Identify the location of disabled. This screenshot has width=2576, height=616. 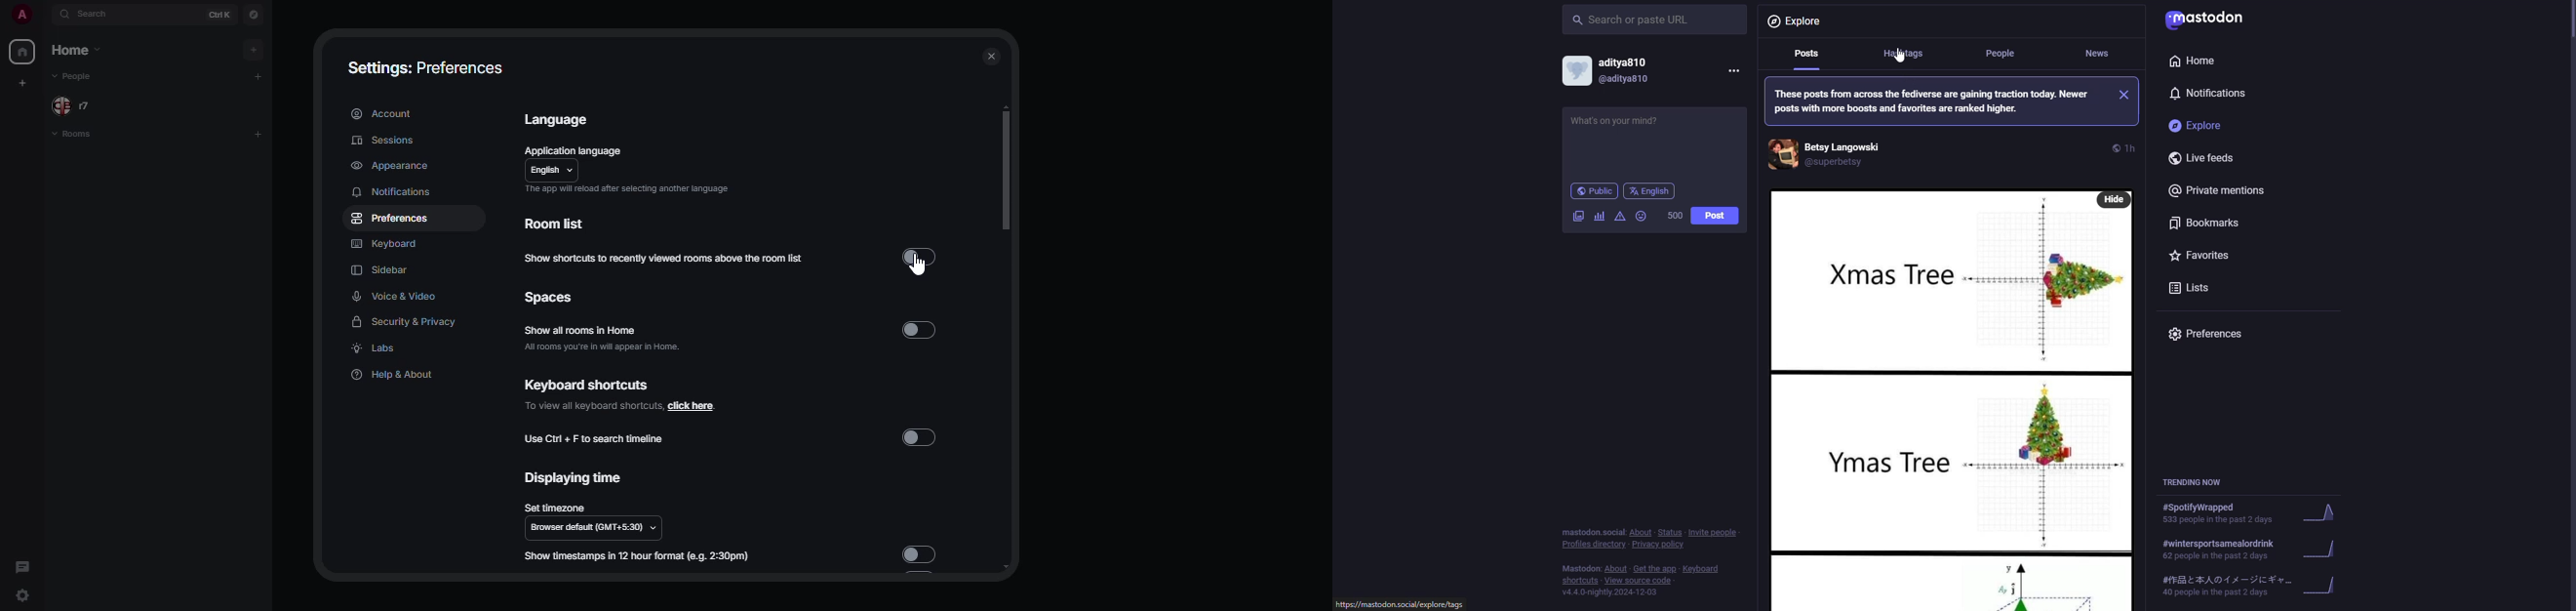
(922, 553).